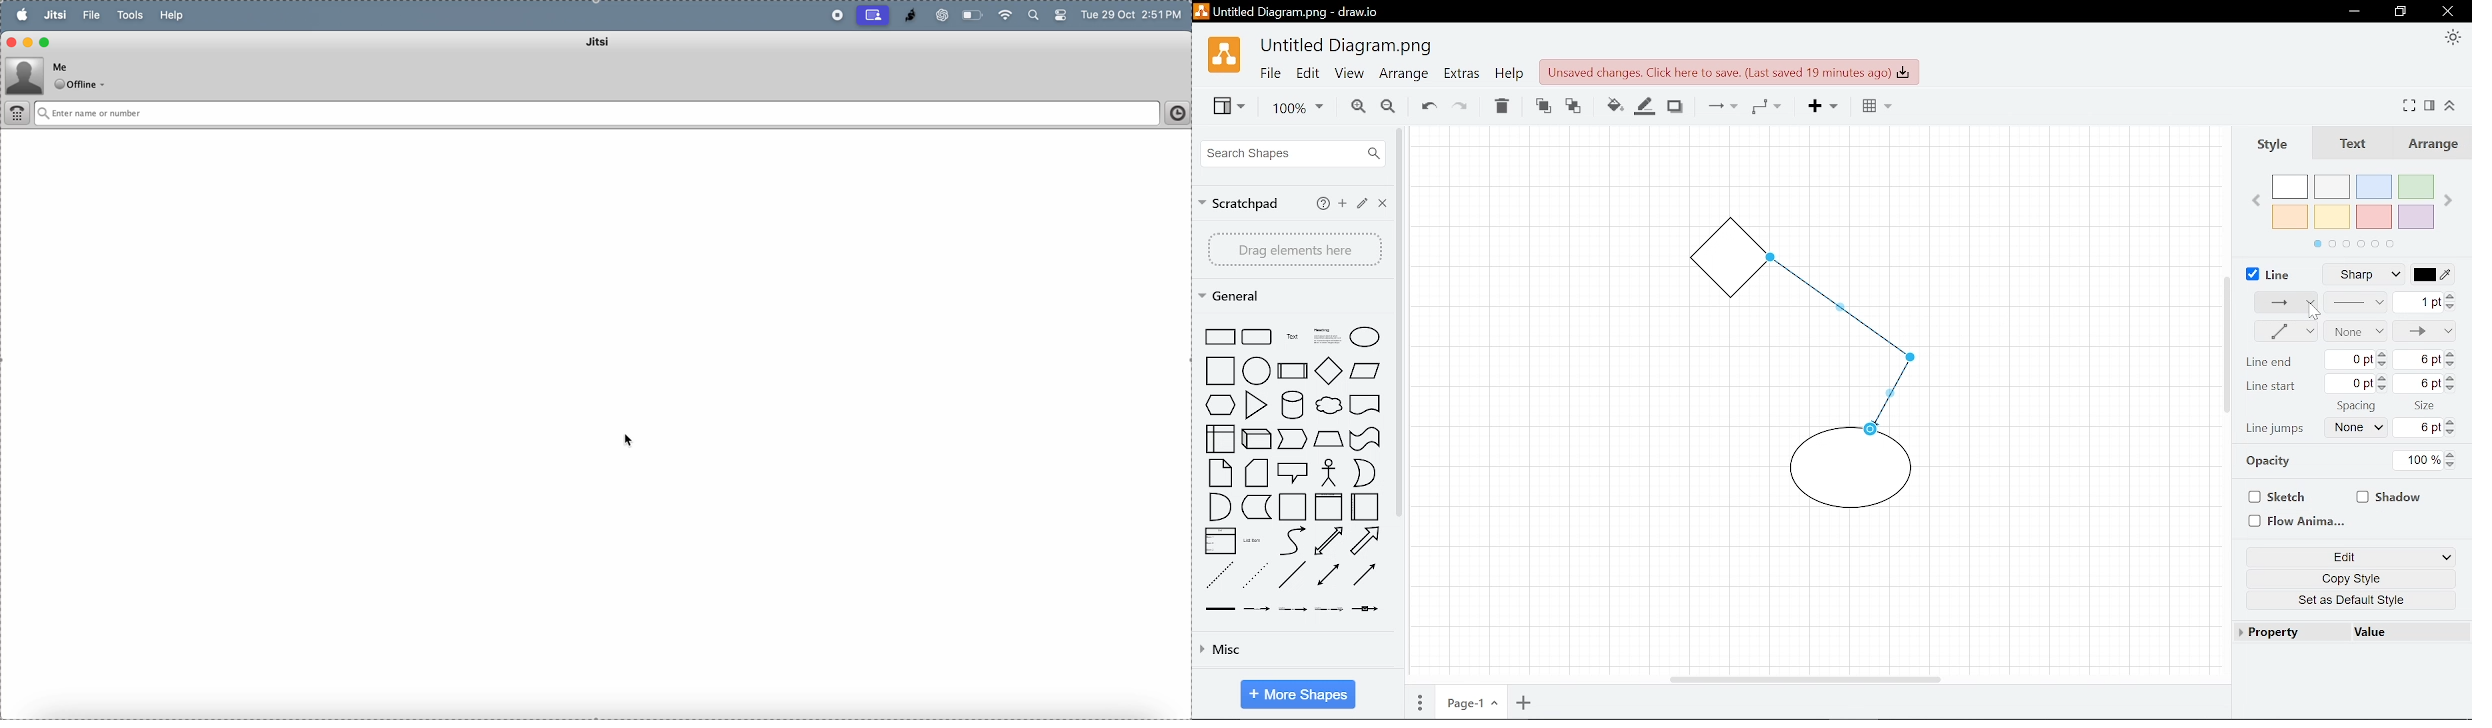 The width and height of the screenshot is (2492, 728). Describe the element at coordinates (1397, 322) in the screenshot. I see `scroll bar` at that location.